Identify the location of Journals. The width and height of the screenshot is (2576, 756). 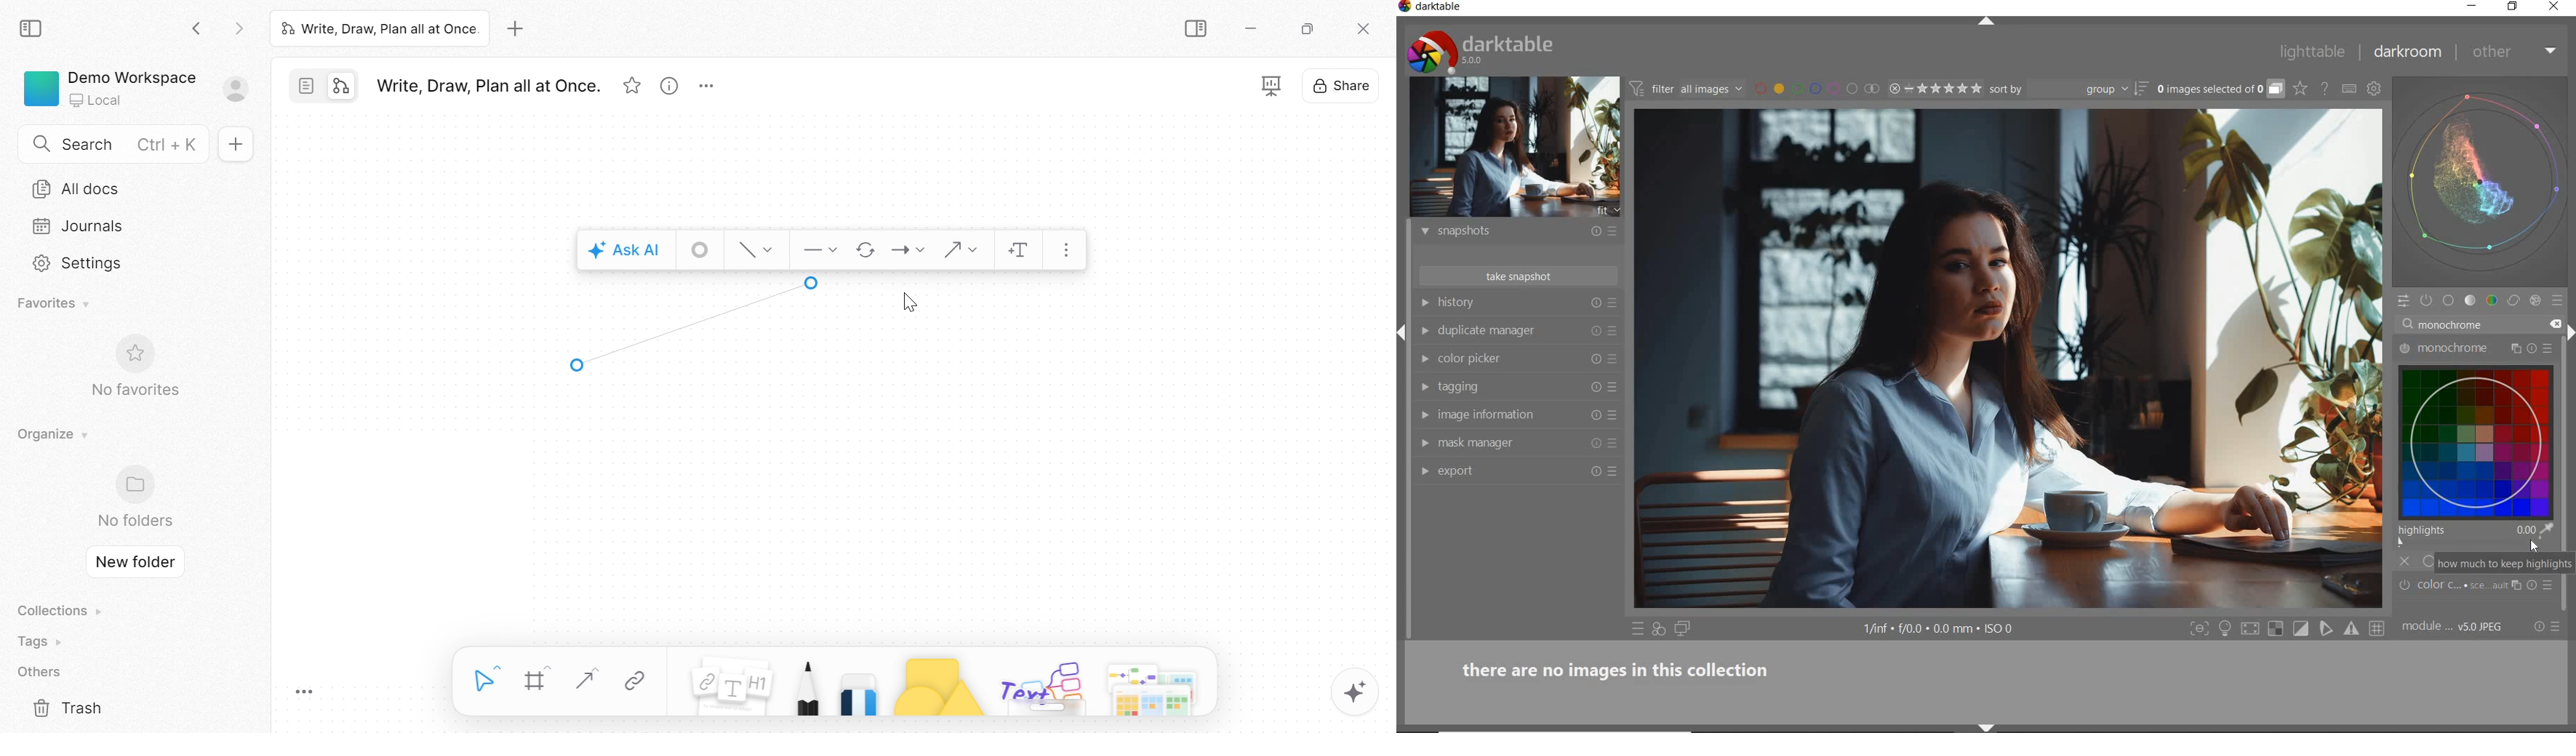
(73, 225).